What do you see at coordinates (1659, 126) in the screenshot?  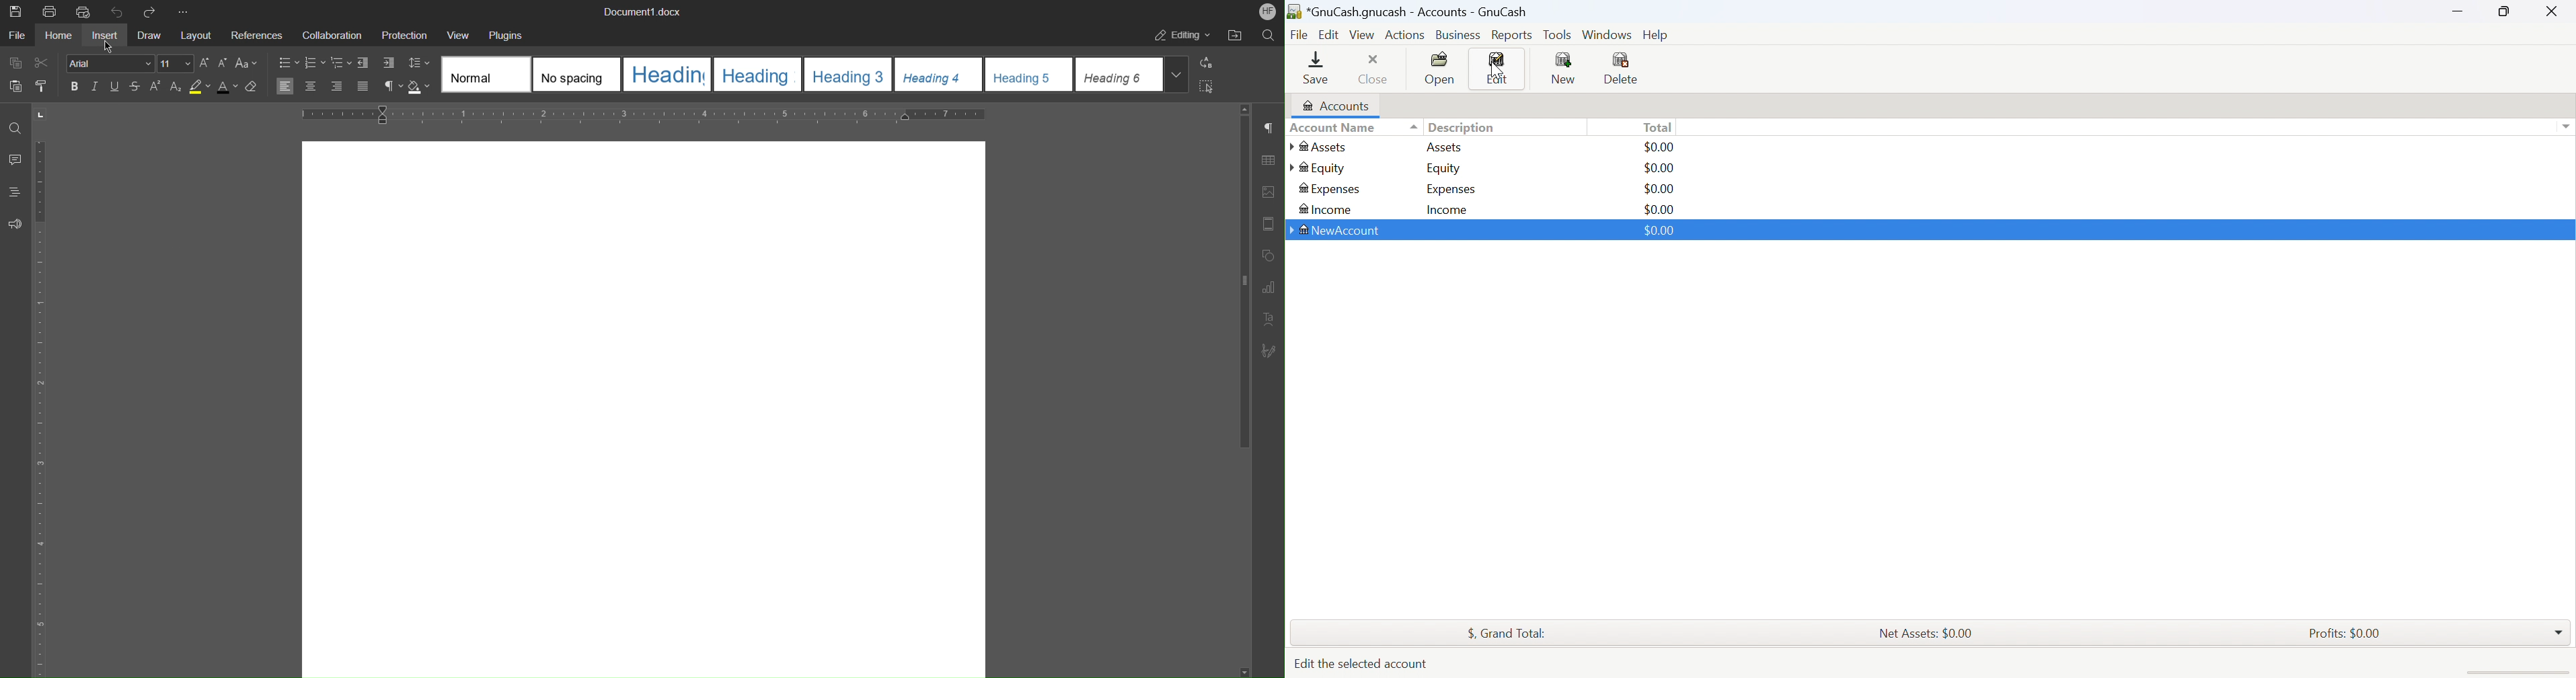 I see `Total` at bounding box center [1659, 126].